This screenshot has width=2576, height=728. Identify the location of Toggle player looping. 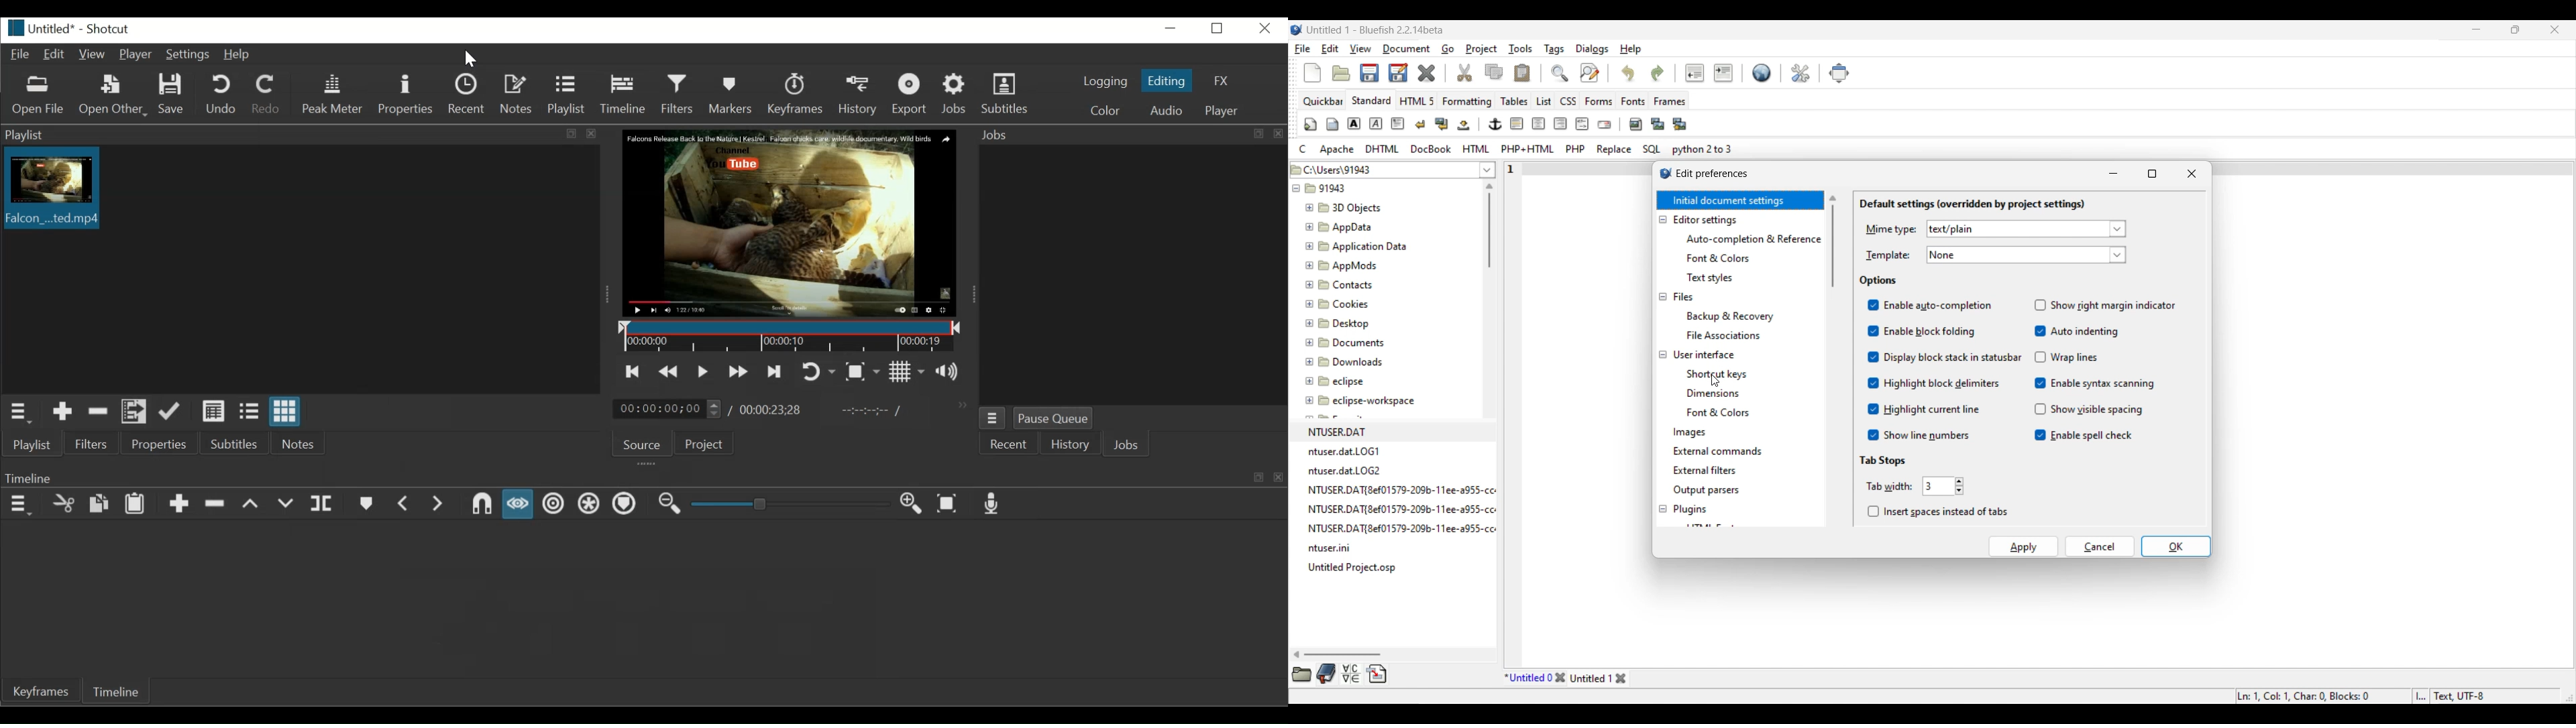
(818, 371).